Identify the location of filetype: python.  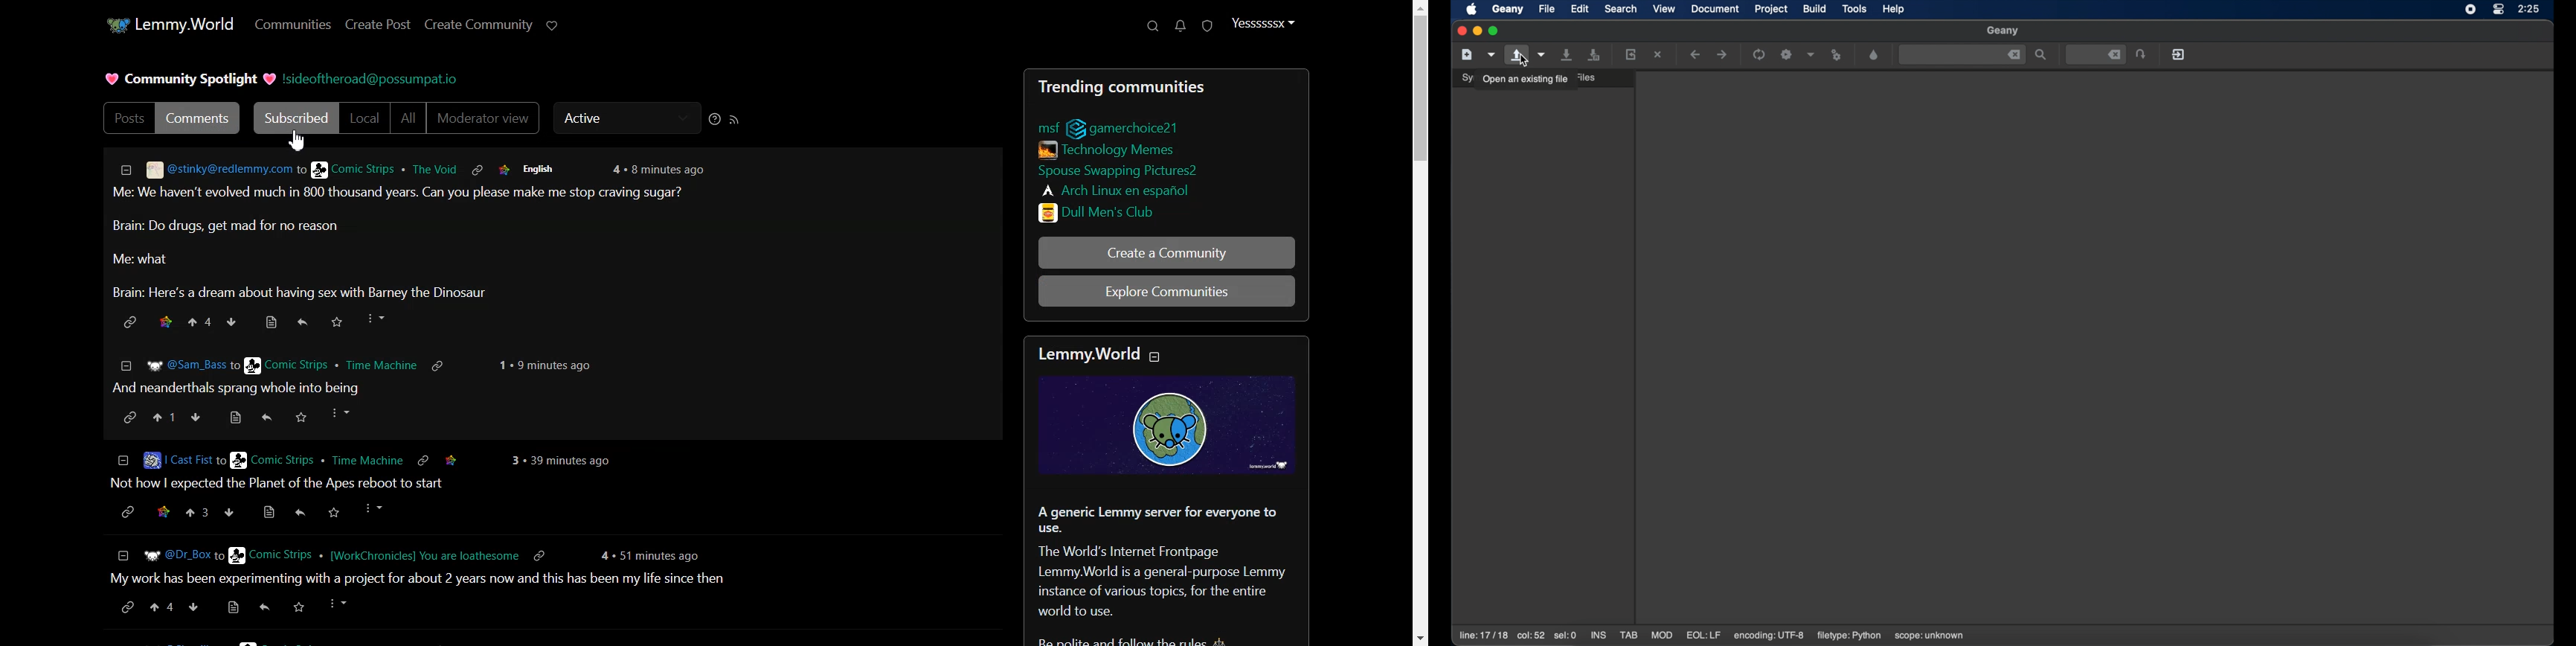
(1848, 635).